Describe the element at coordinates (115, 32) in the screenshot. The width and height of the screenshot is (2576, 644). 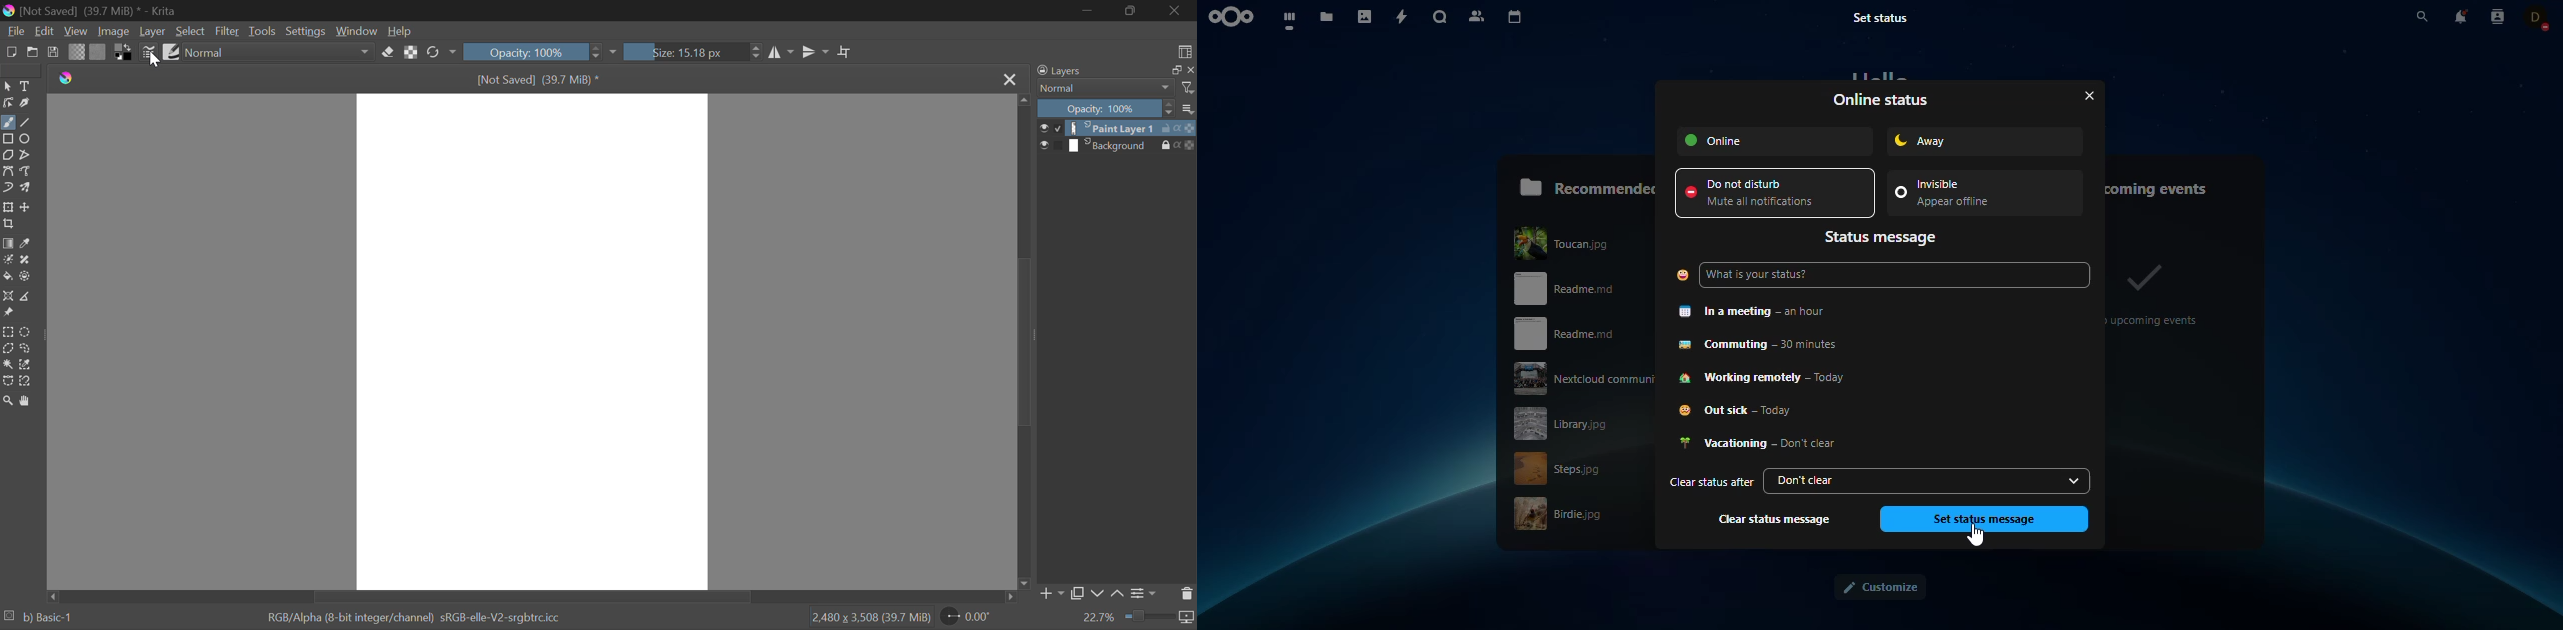
I see `Image` at that location.